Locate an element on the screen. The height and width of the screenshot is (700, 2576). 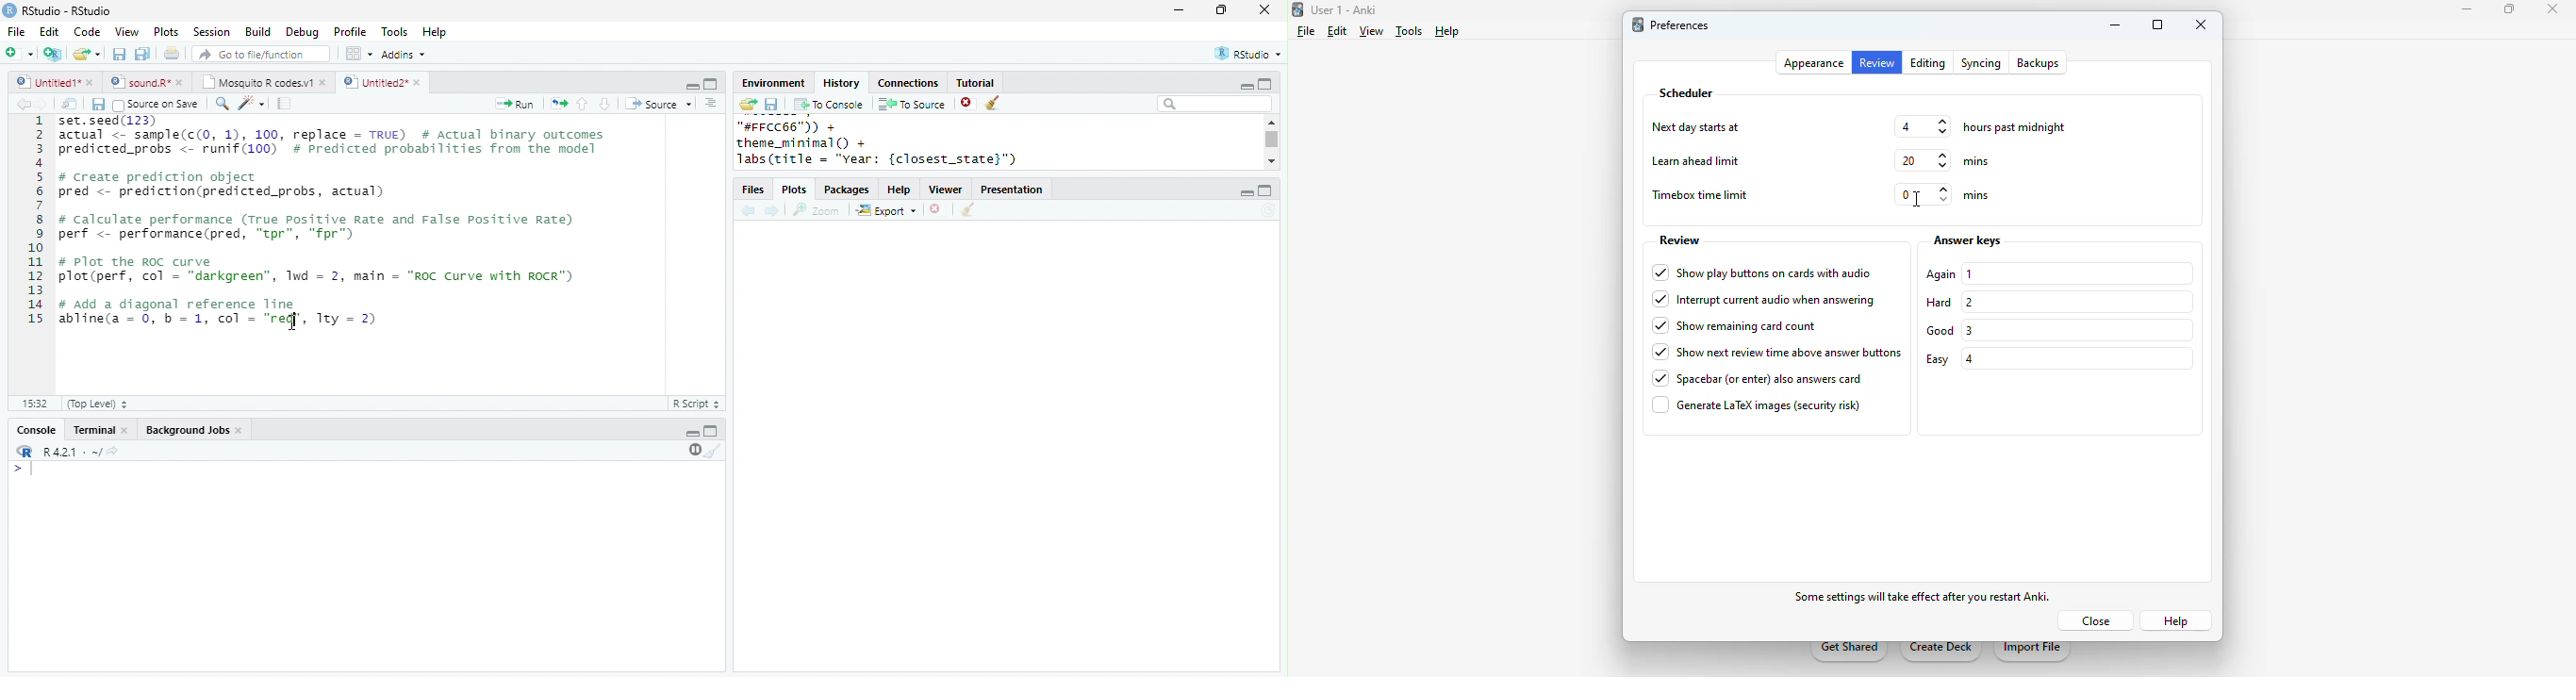
down is located at coordinates (603, 104).